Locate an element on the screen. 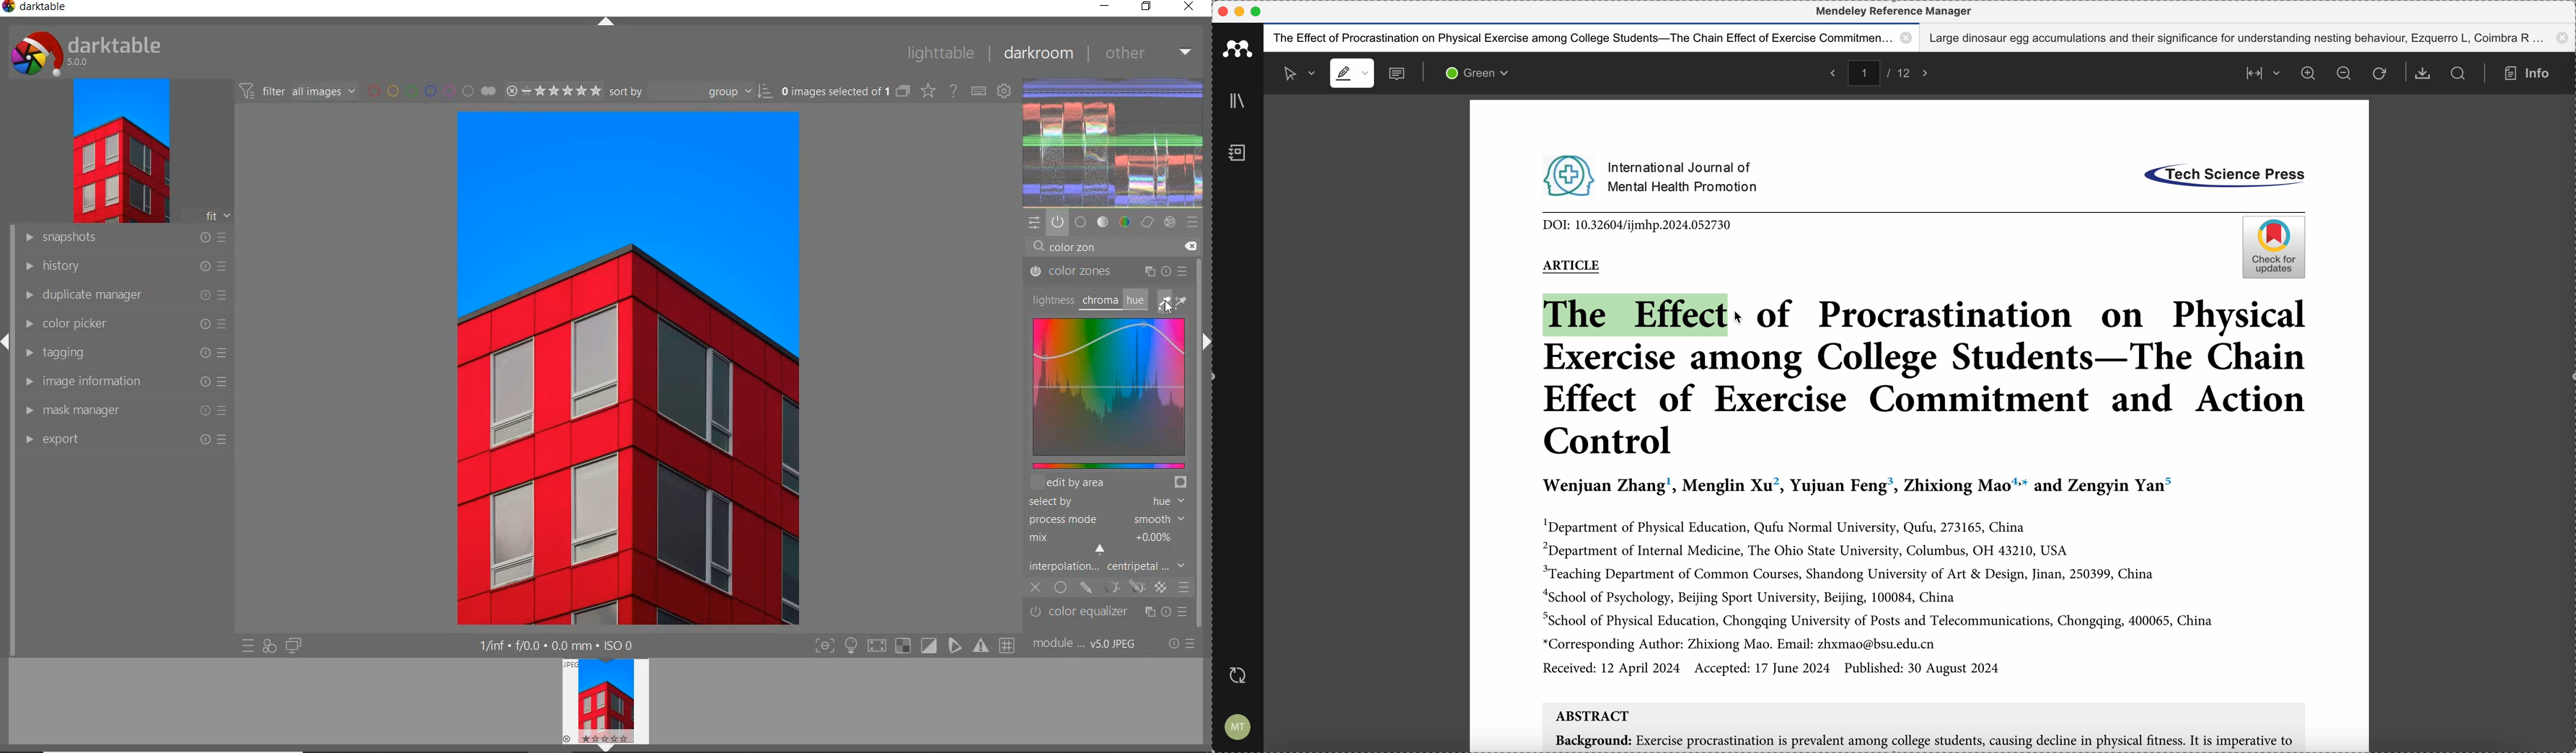 Image resolution: width=2576 pixels, height=756 pixels. display a second darkroom image widow is located at coordinates (294, 644).